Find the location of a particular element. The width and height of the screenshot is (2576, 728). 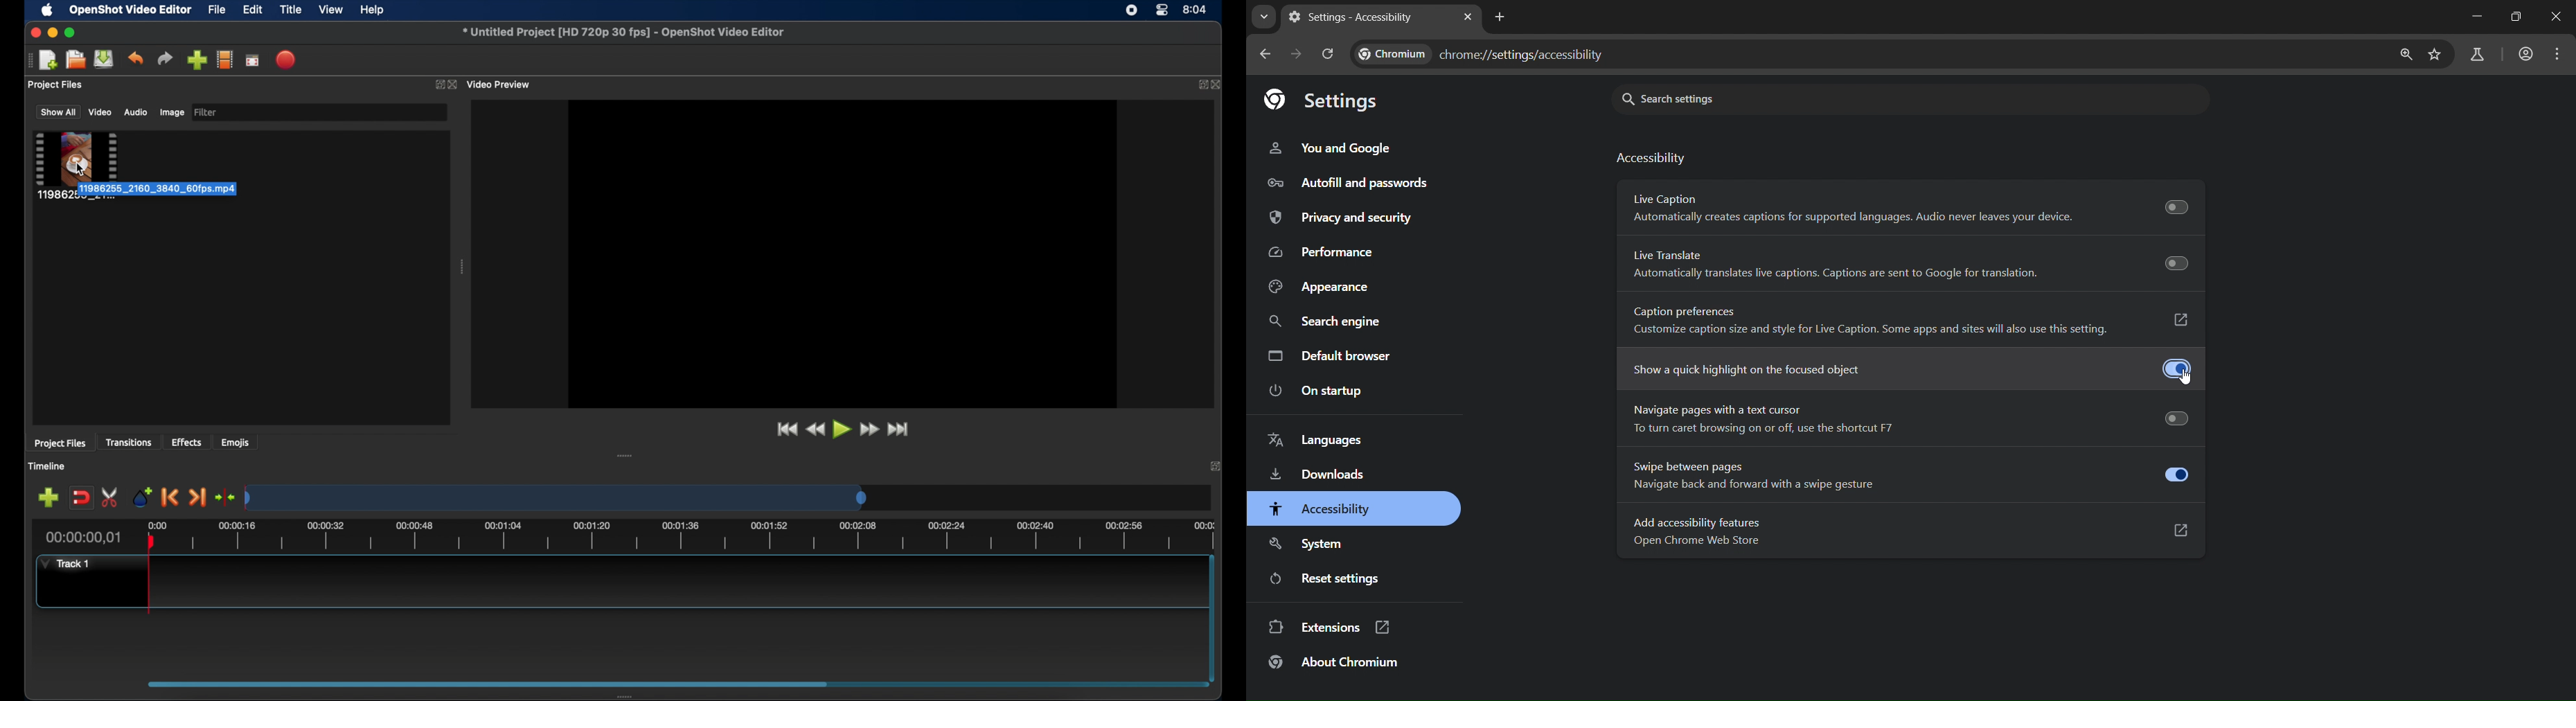

fastfoward is located at coordinates (870, 429).